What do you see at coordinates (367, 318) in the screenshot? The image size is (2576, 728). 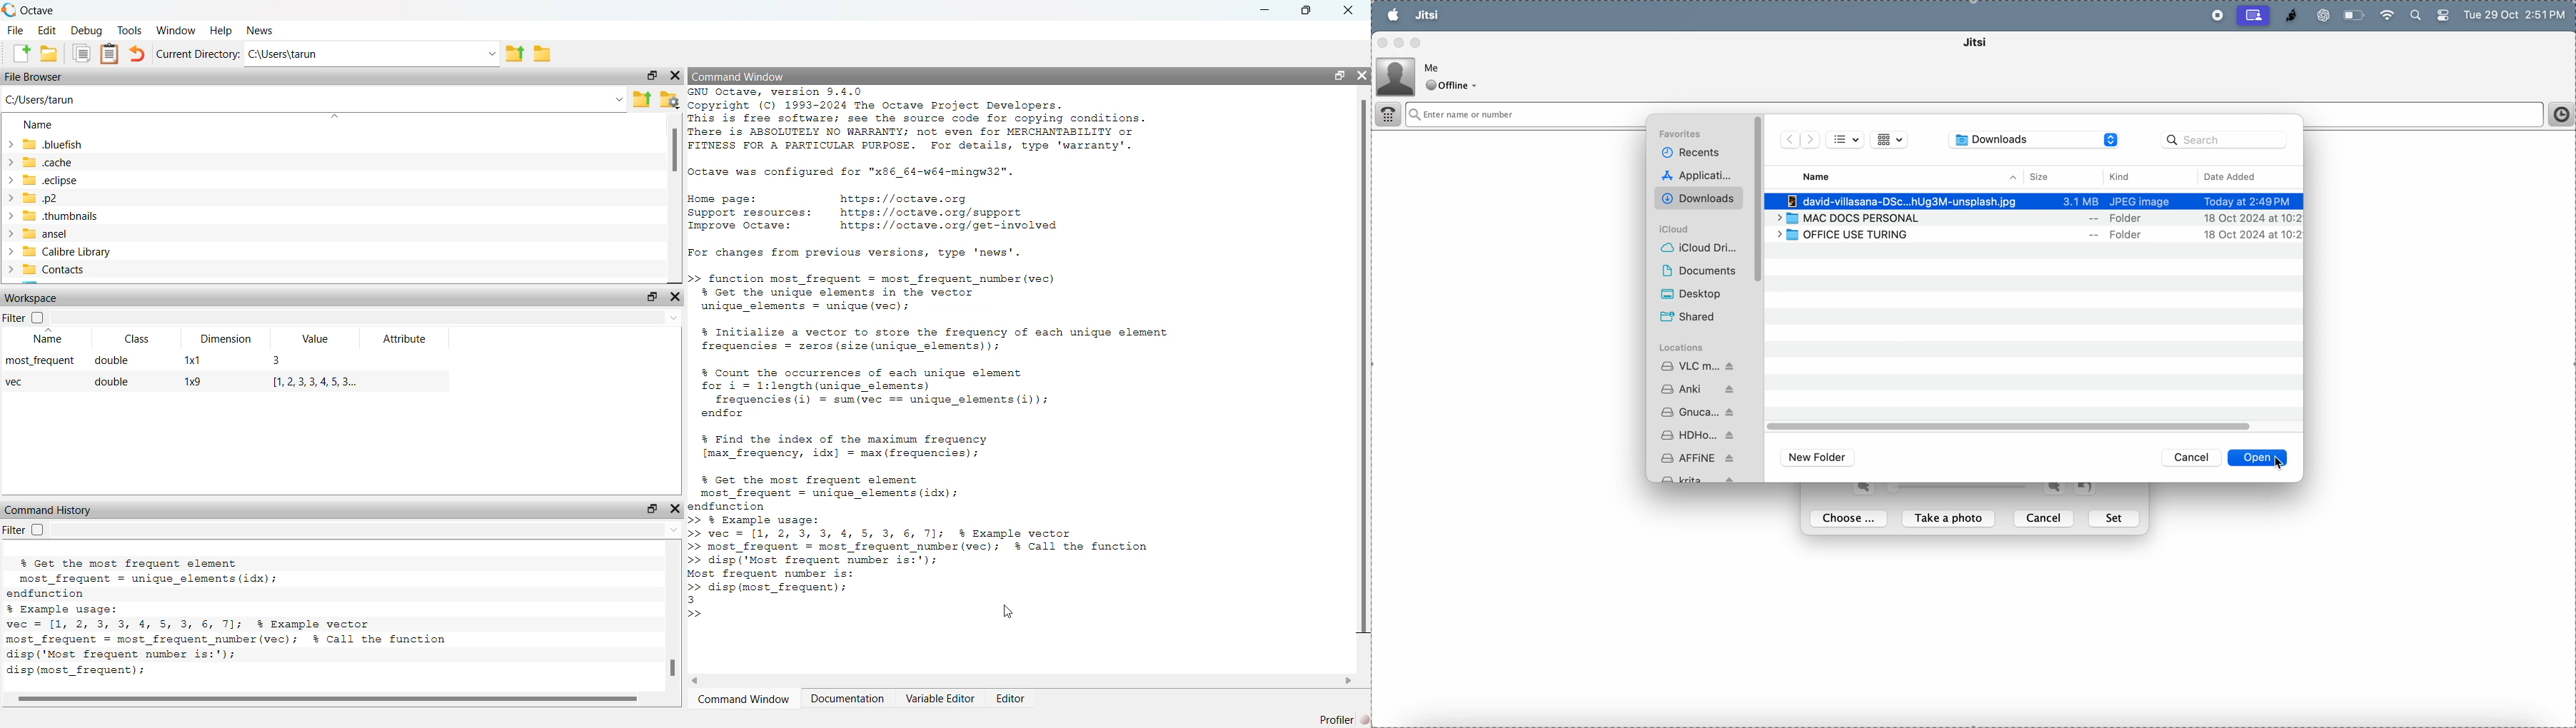 I see `Enter text to filter the workspace` at bounding box center [367, 318].